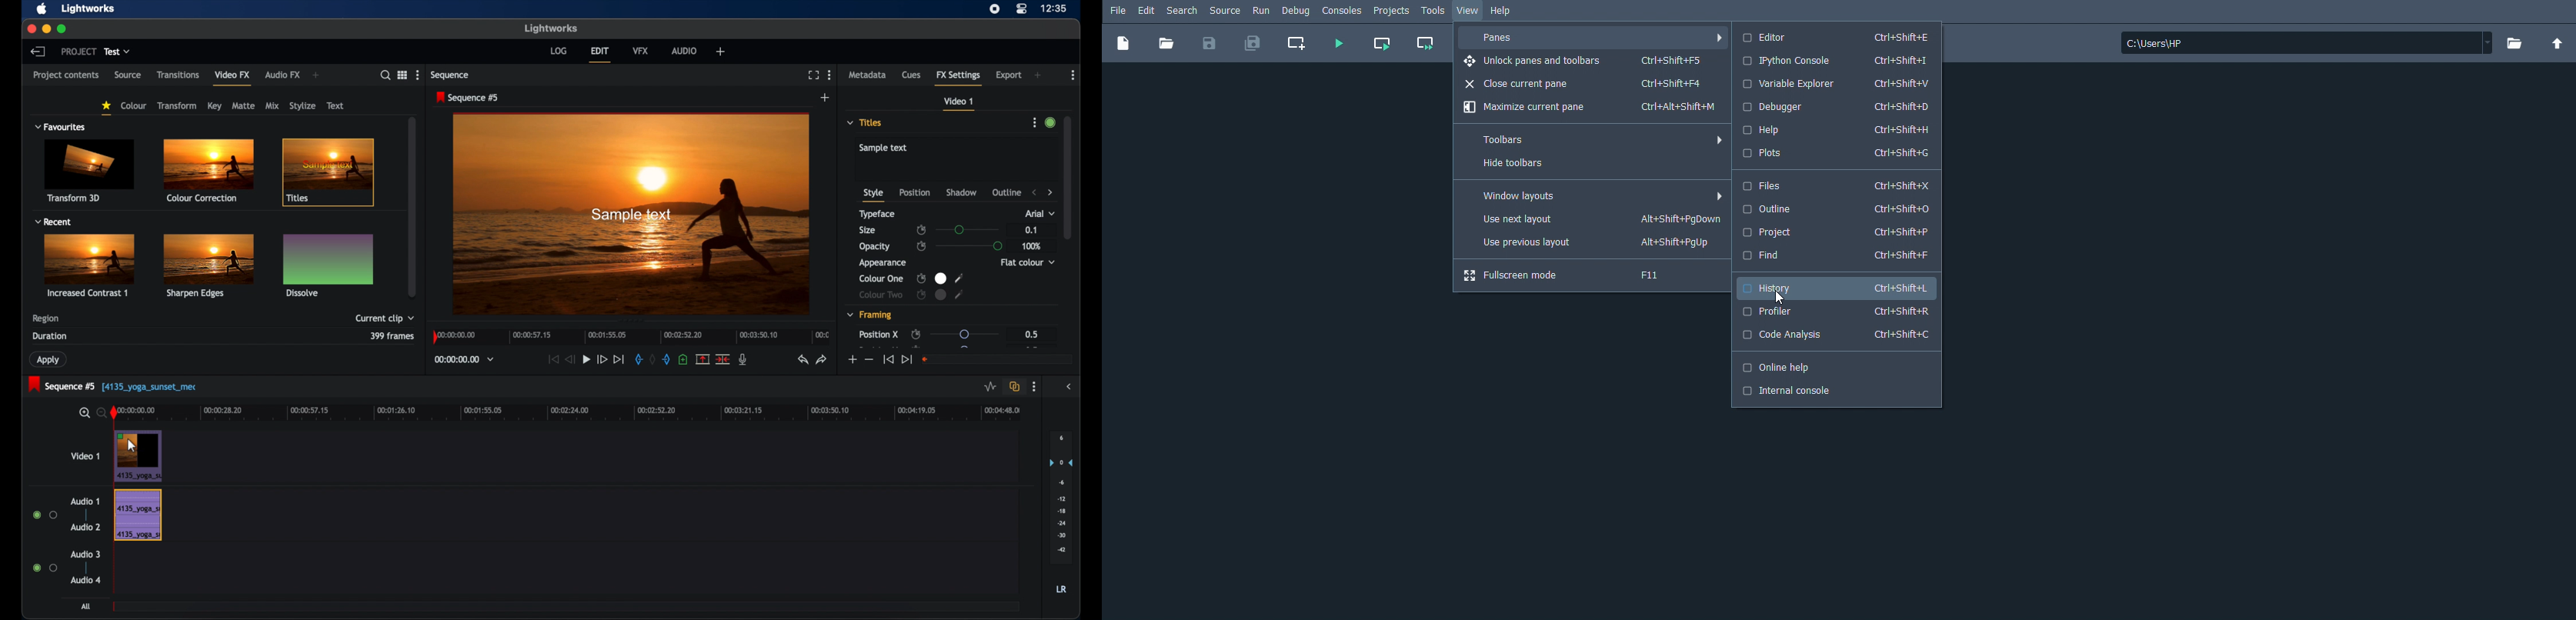 The width and height of the screenshot is (2576, 644). I want to click on transform 3d, so click(90, 170).